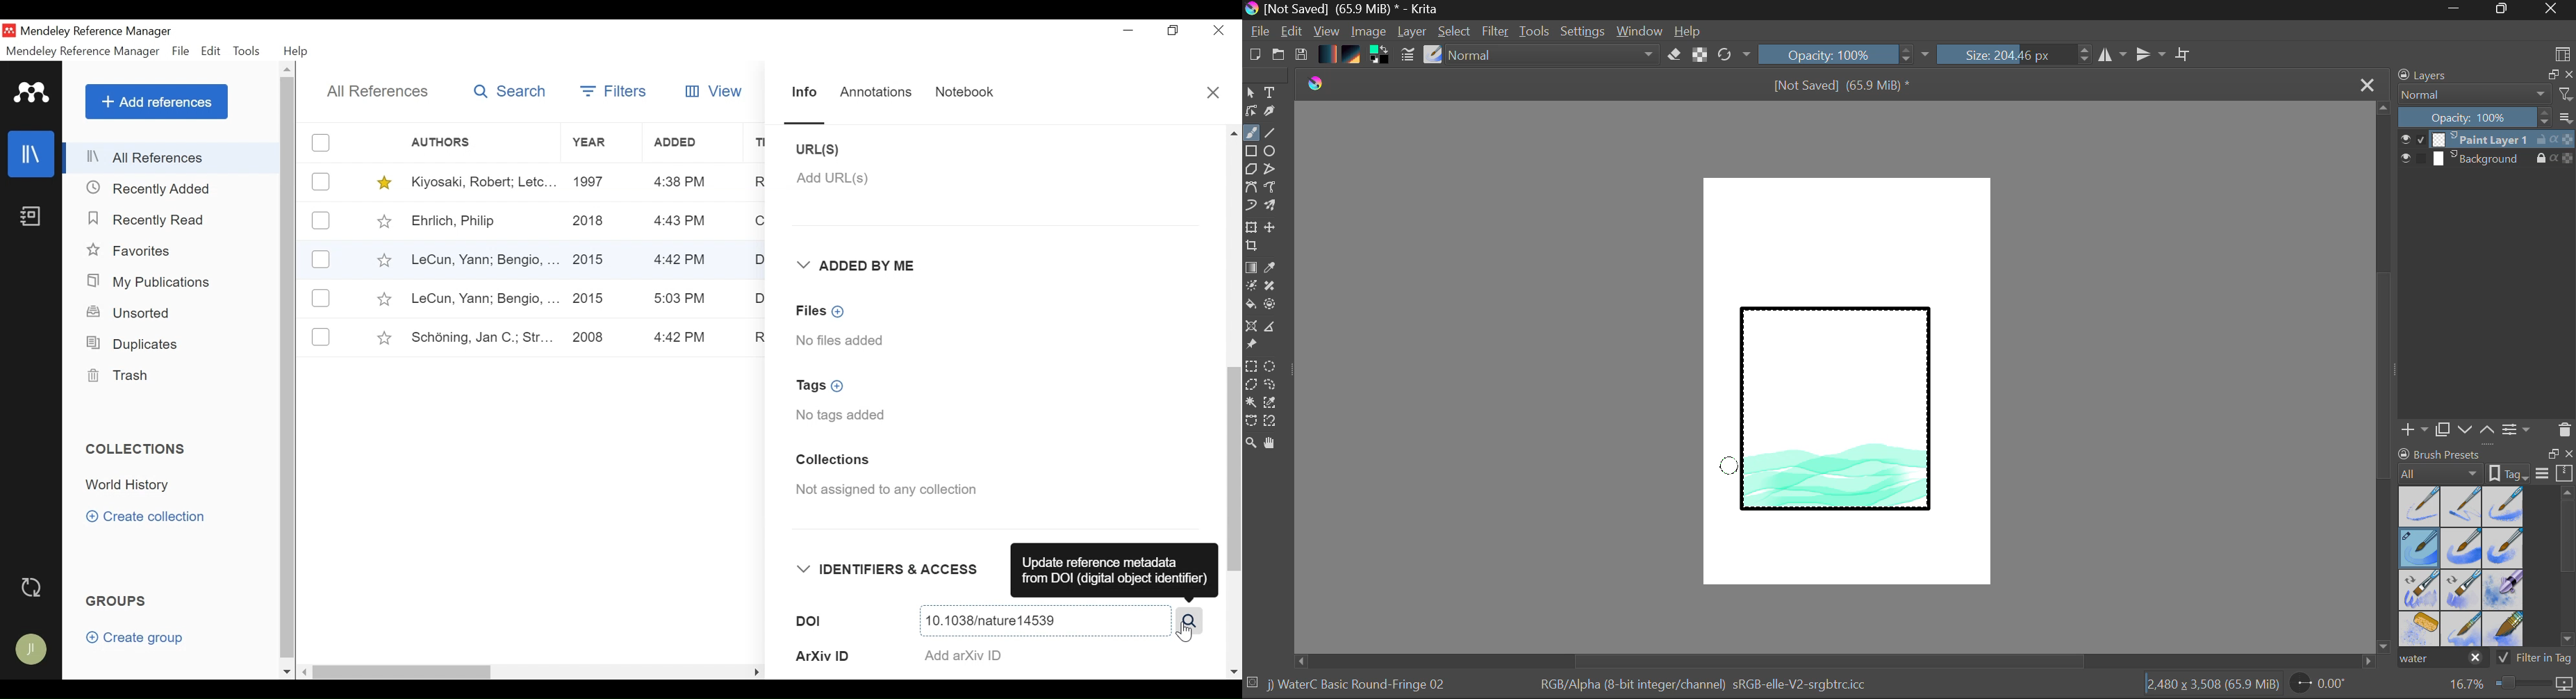 The width and height of the screenshot is (2576, 700). Describe the element at coordinates (807, 122) in the screenshot. I see `Slider` at that location.